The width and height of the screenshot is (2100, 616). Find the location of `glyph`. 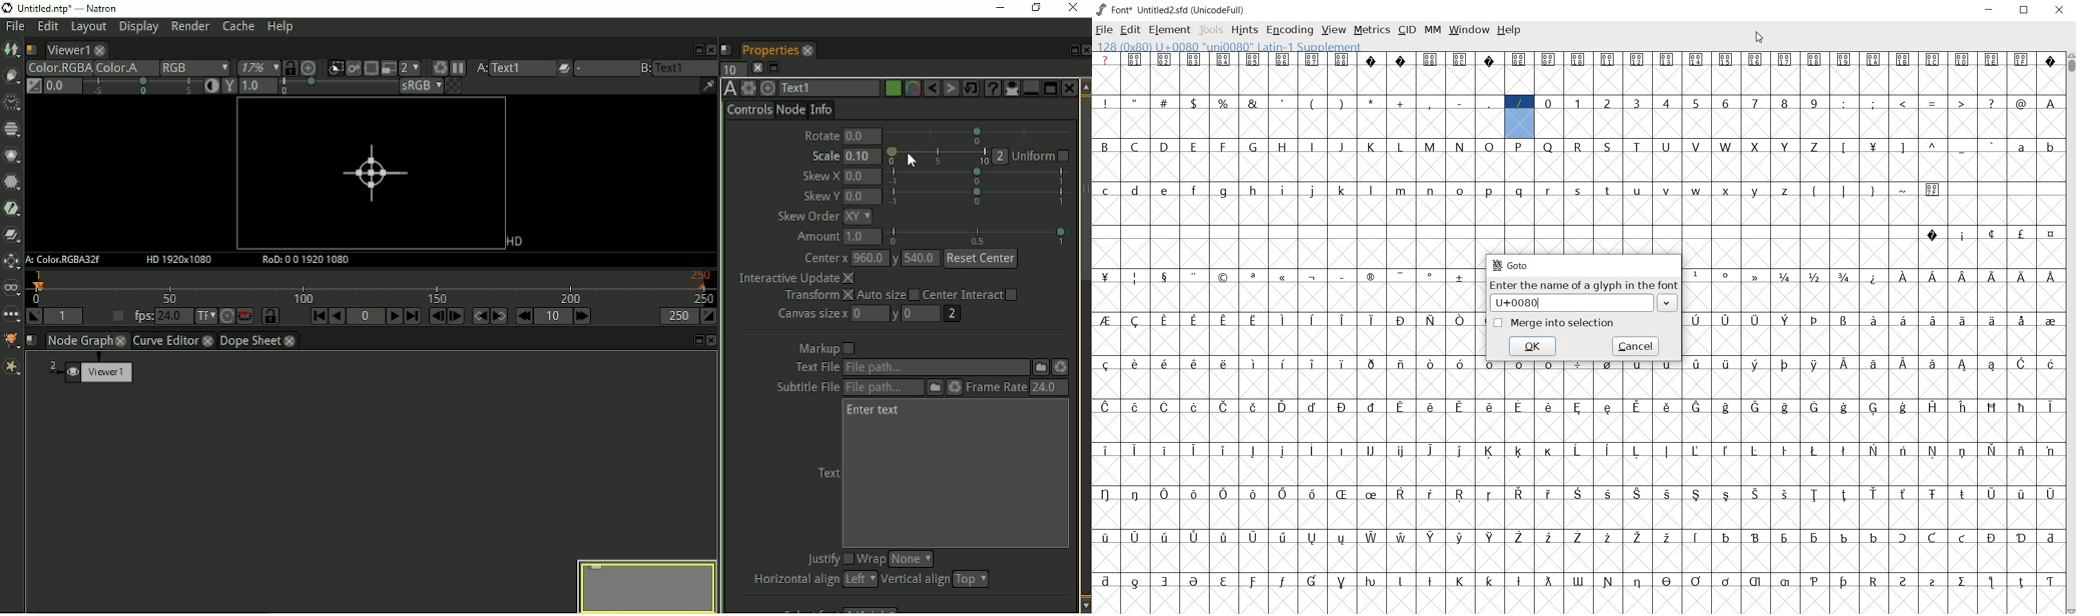

glyph is located at coordinates (1844, 277).